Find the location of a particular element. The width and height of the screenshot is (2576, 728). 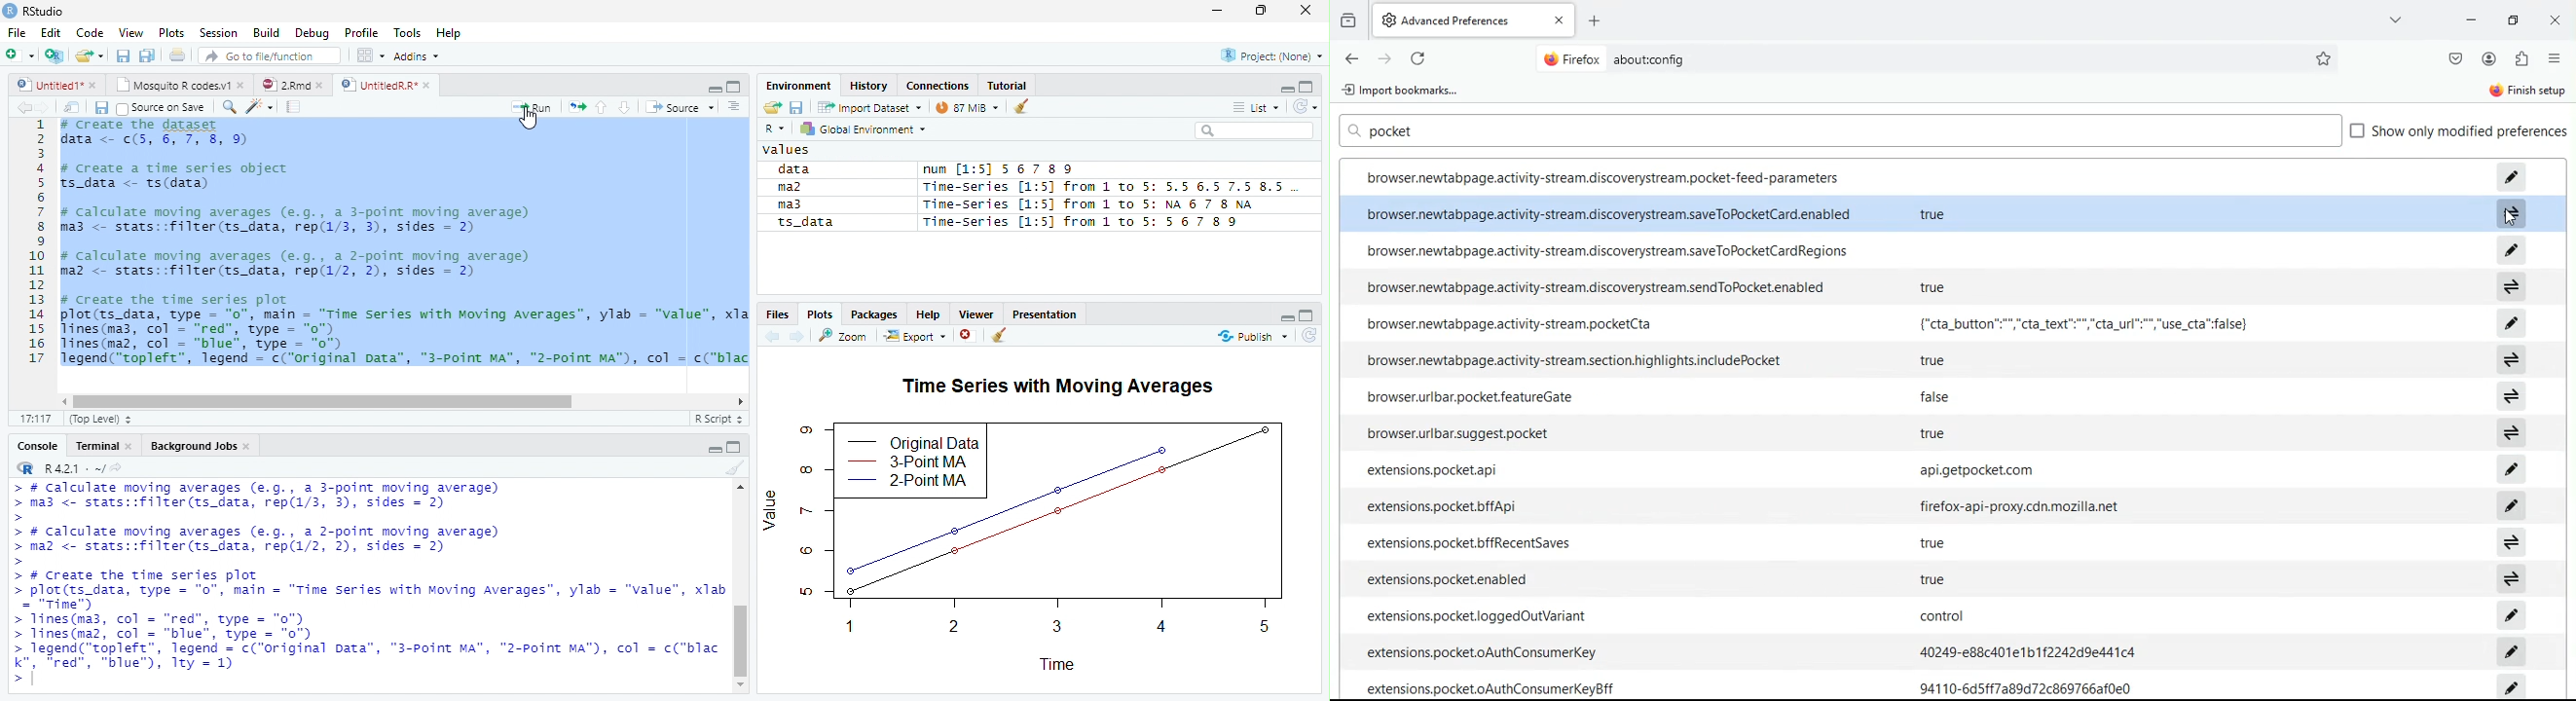

down is located at coordinates (624, 107).